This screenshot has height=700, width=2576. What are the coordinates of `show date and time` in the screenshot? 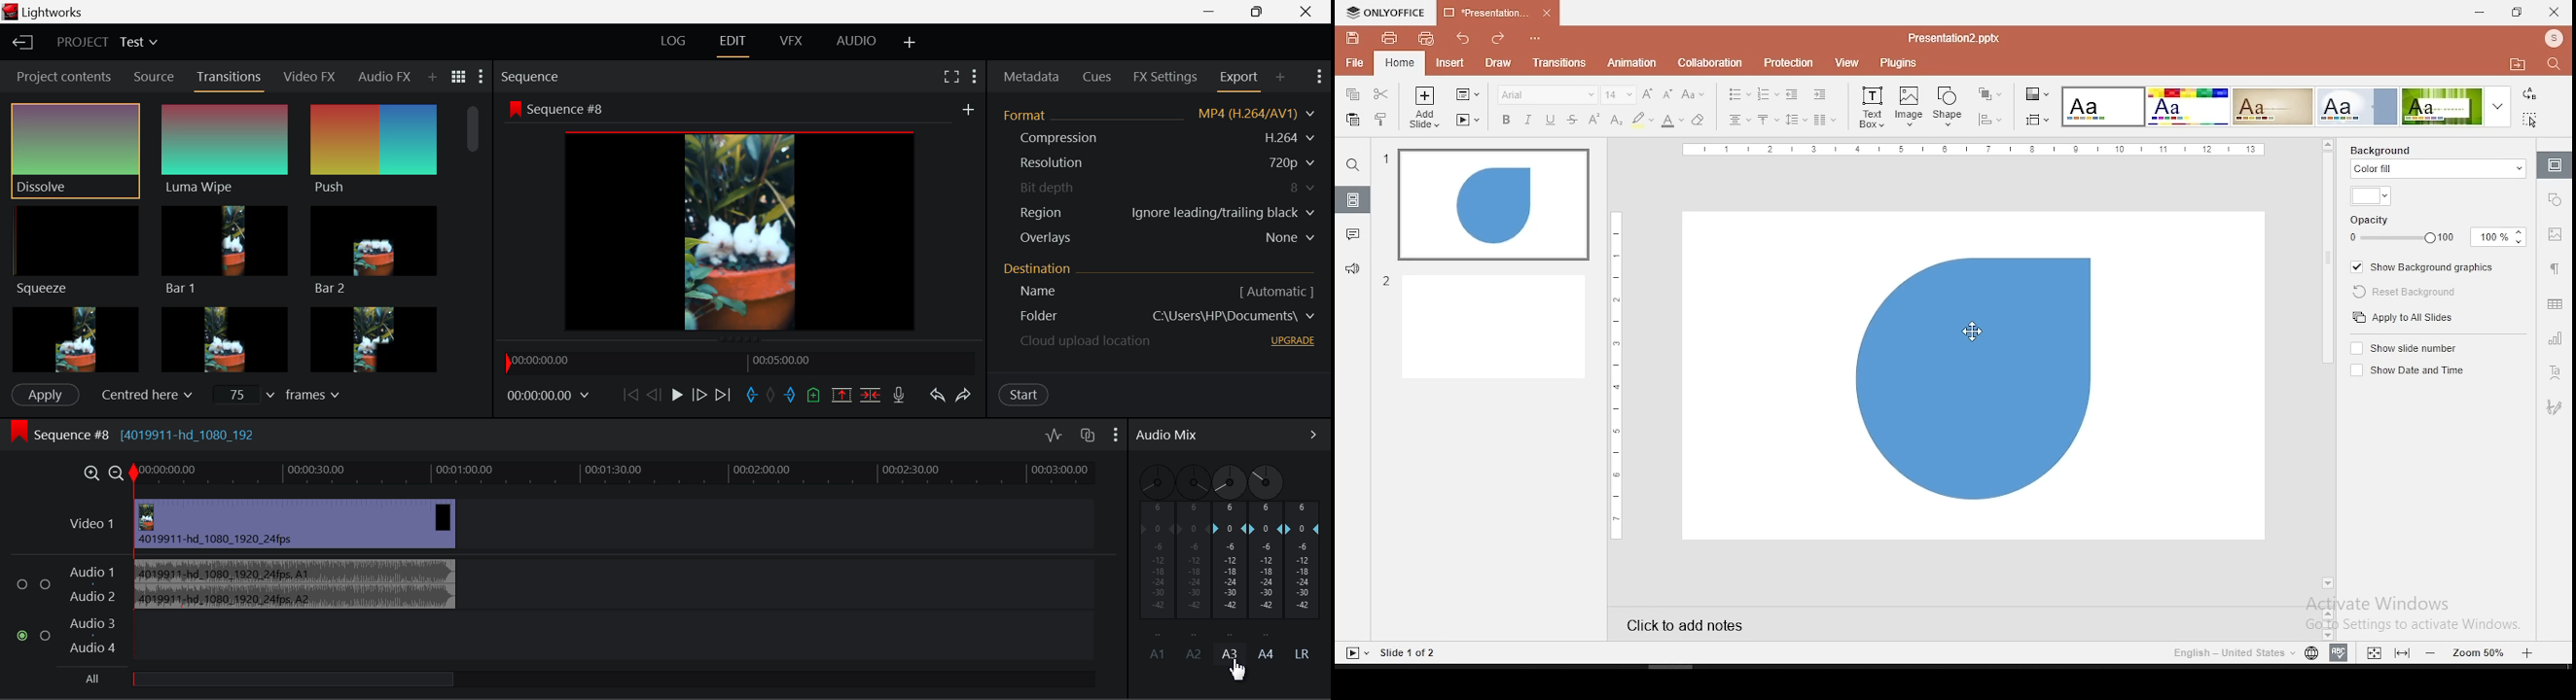 It's located at (2416, 370).